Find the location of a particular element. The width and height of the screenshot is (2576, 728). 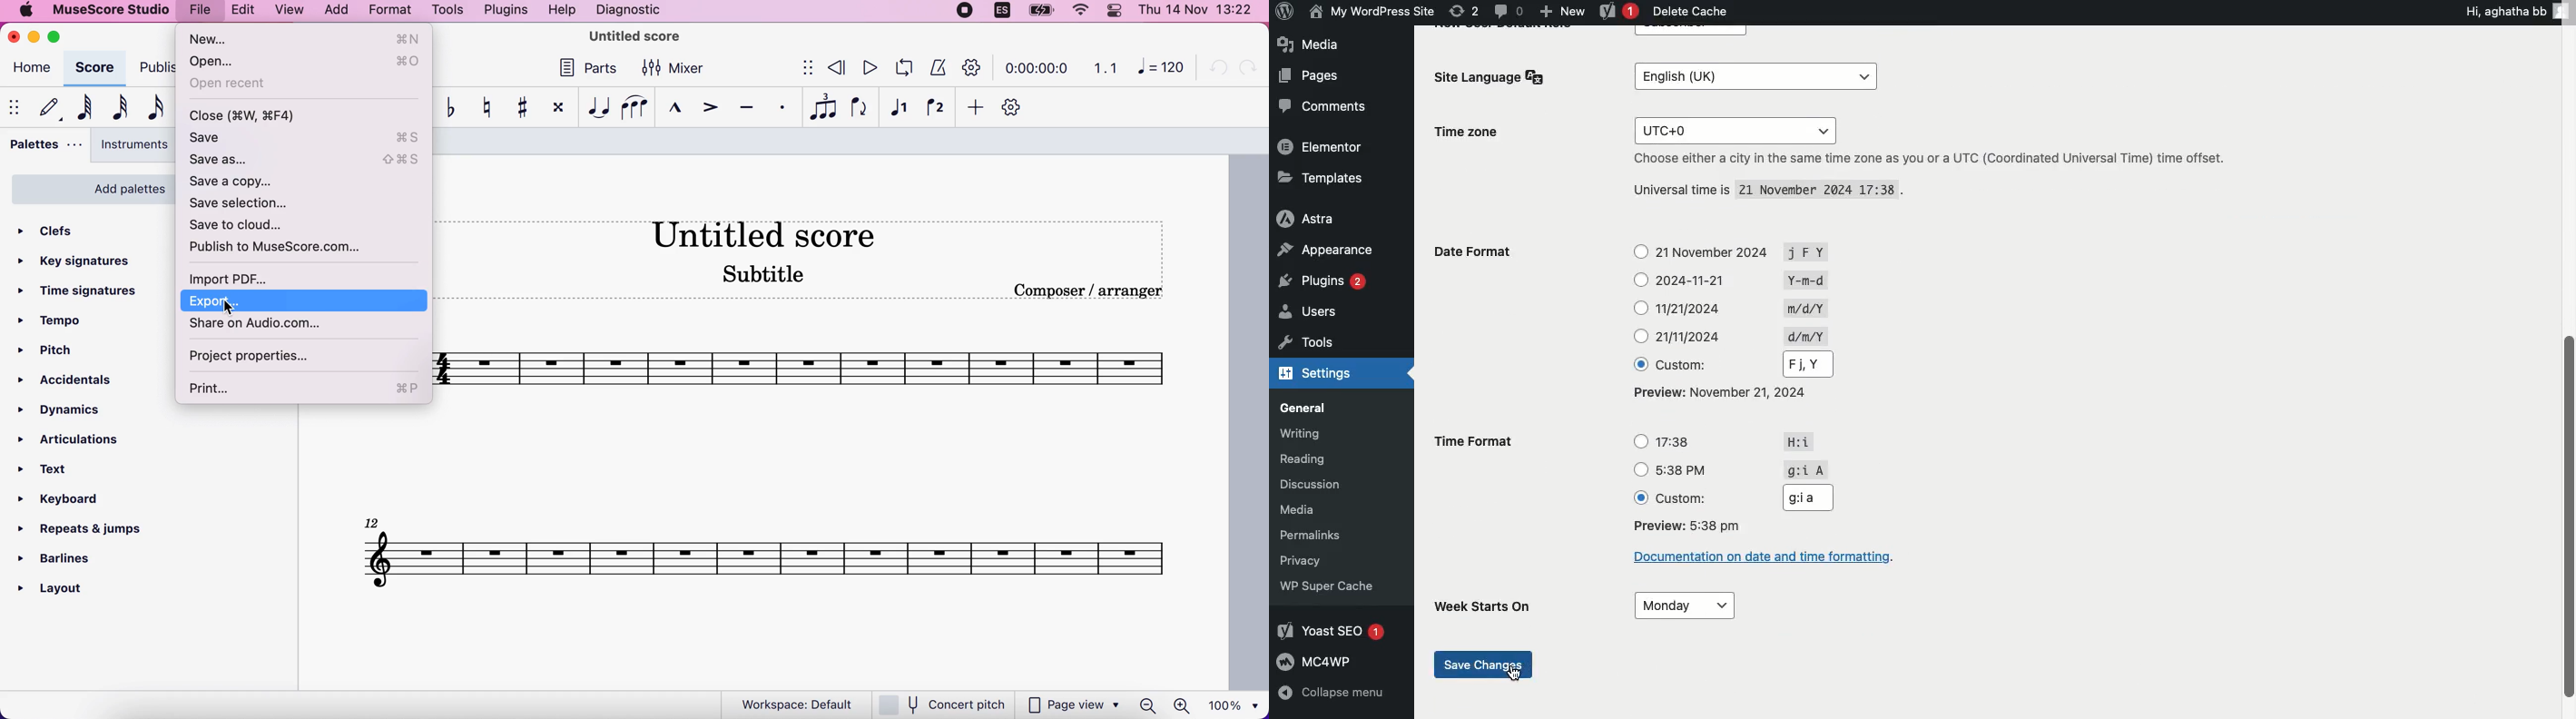

Appearance is located at coordinates (1327, 250).